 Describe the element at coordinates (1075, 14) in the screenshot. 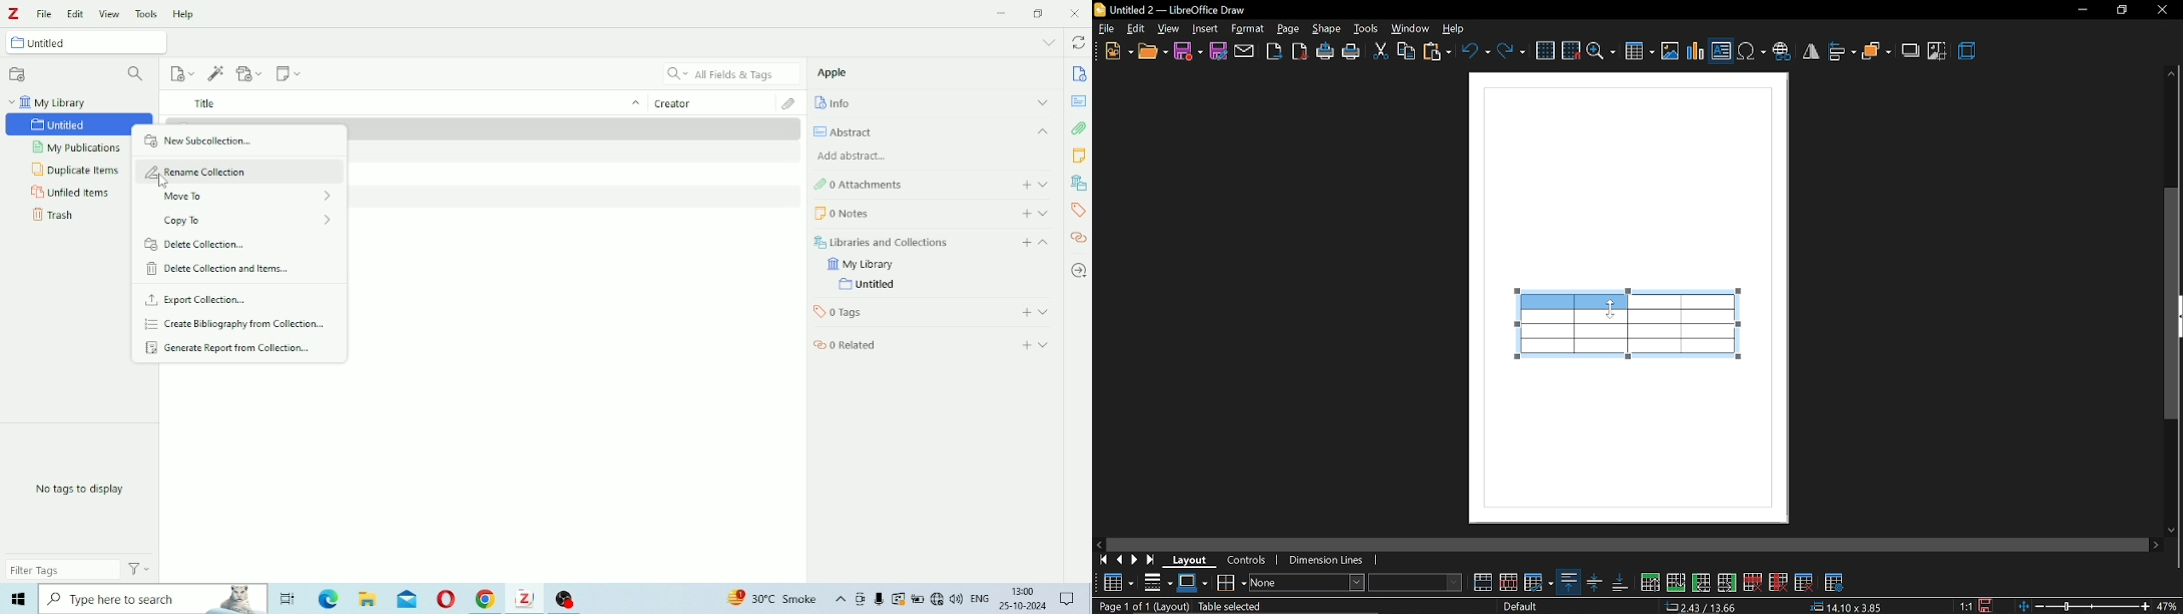

I see `Close` at that location.